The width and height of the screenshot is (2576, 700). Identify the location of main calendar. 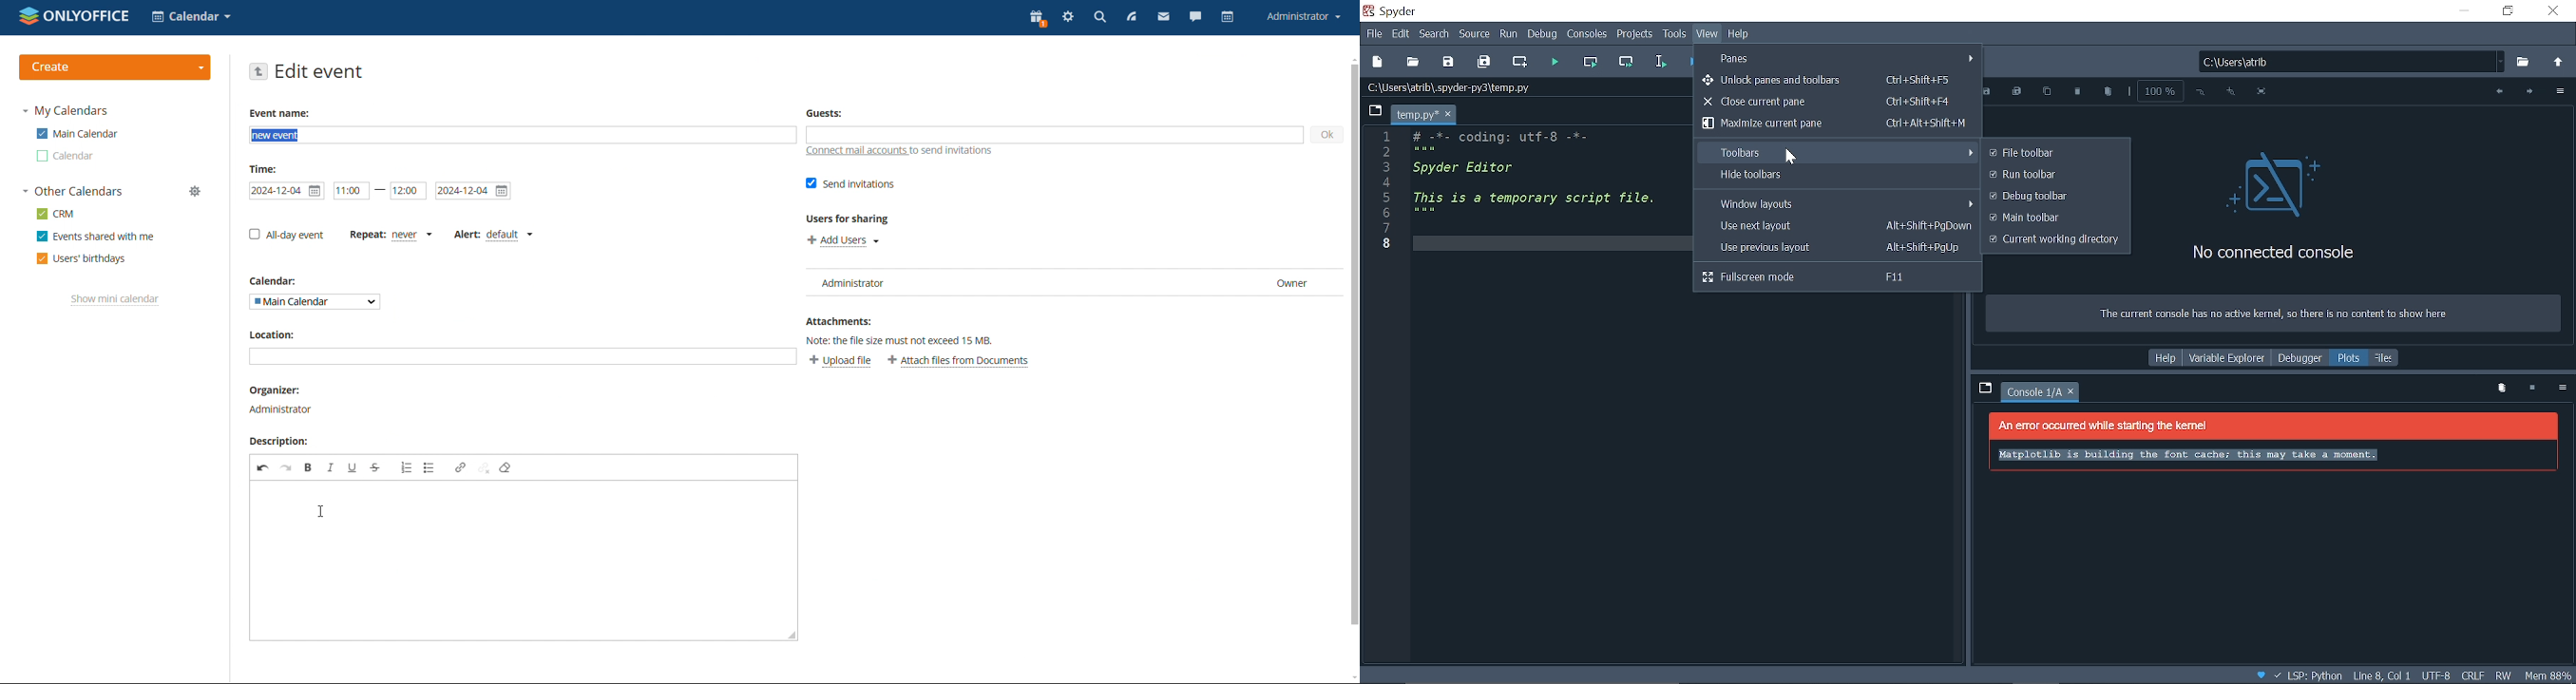
(76, 133).